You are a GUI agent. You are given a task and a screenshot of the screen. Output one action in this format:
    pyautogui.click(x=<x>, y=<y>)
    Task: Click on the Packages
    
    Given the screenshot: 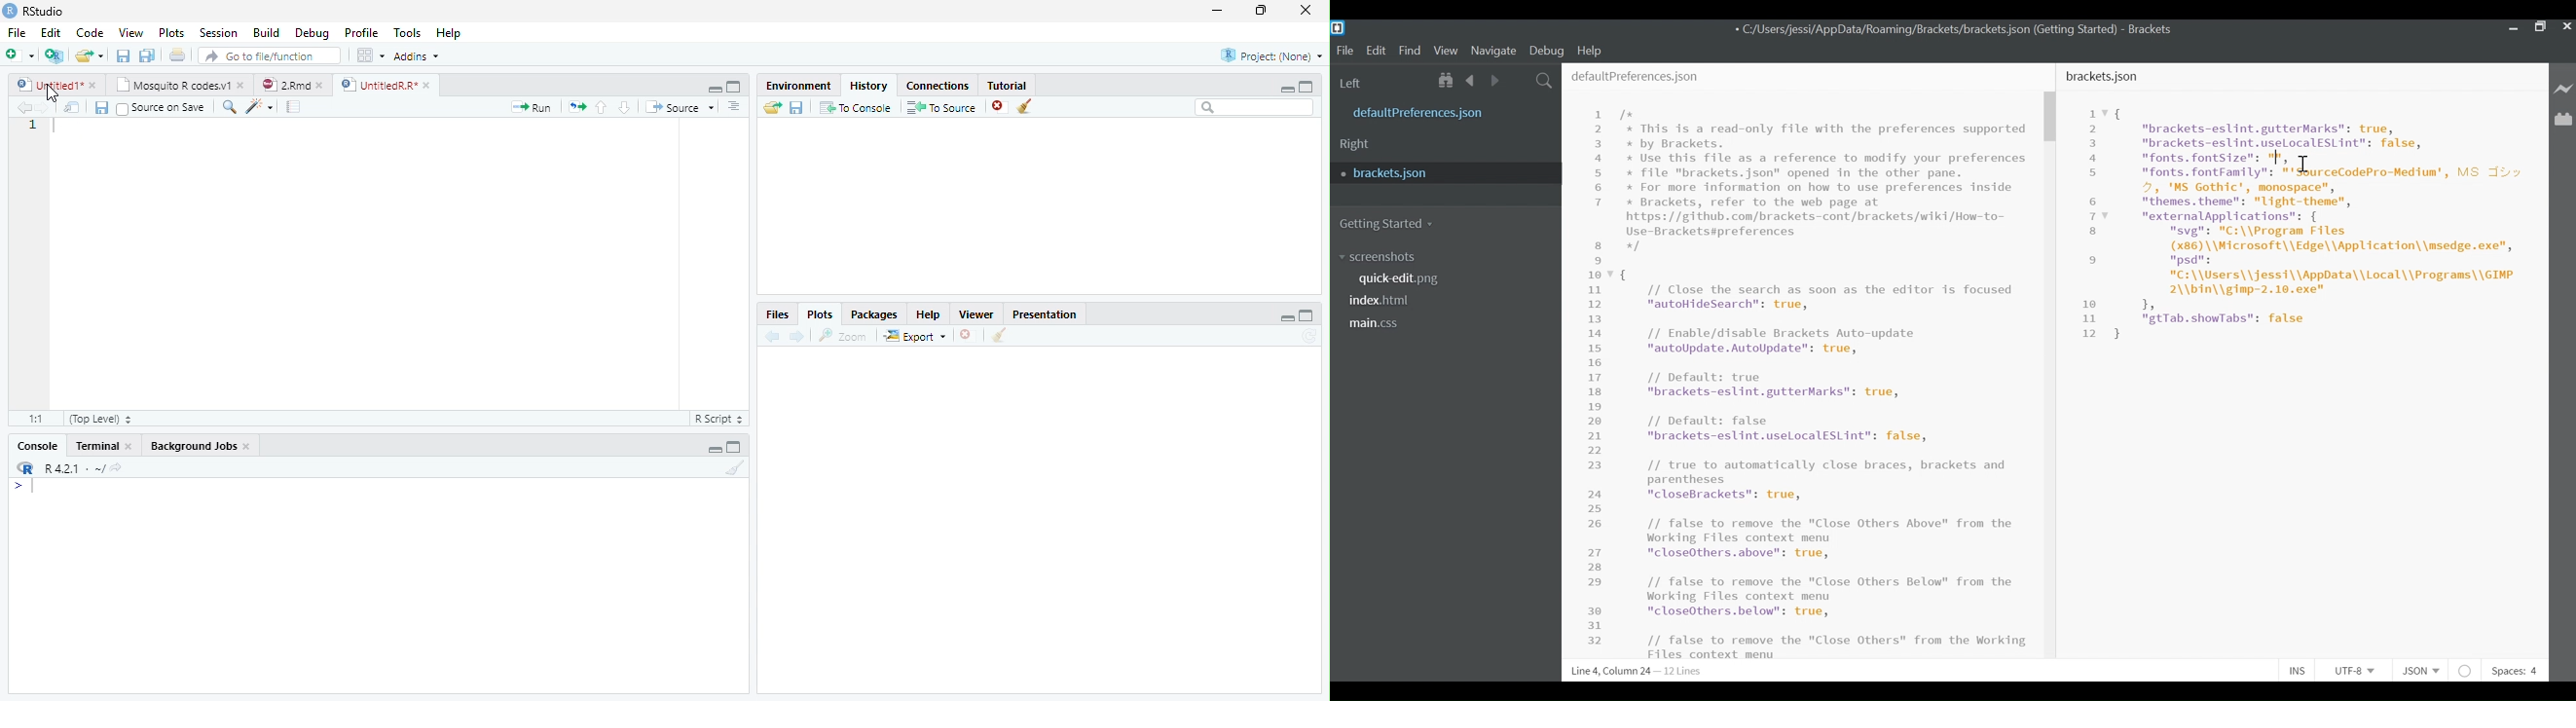 What is the action you would take?
    pyautogui.click(x=872, y=312)
    